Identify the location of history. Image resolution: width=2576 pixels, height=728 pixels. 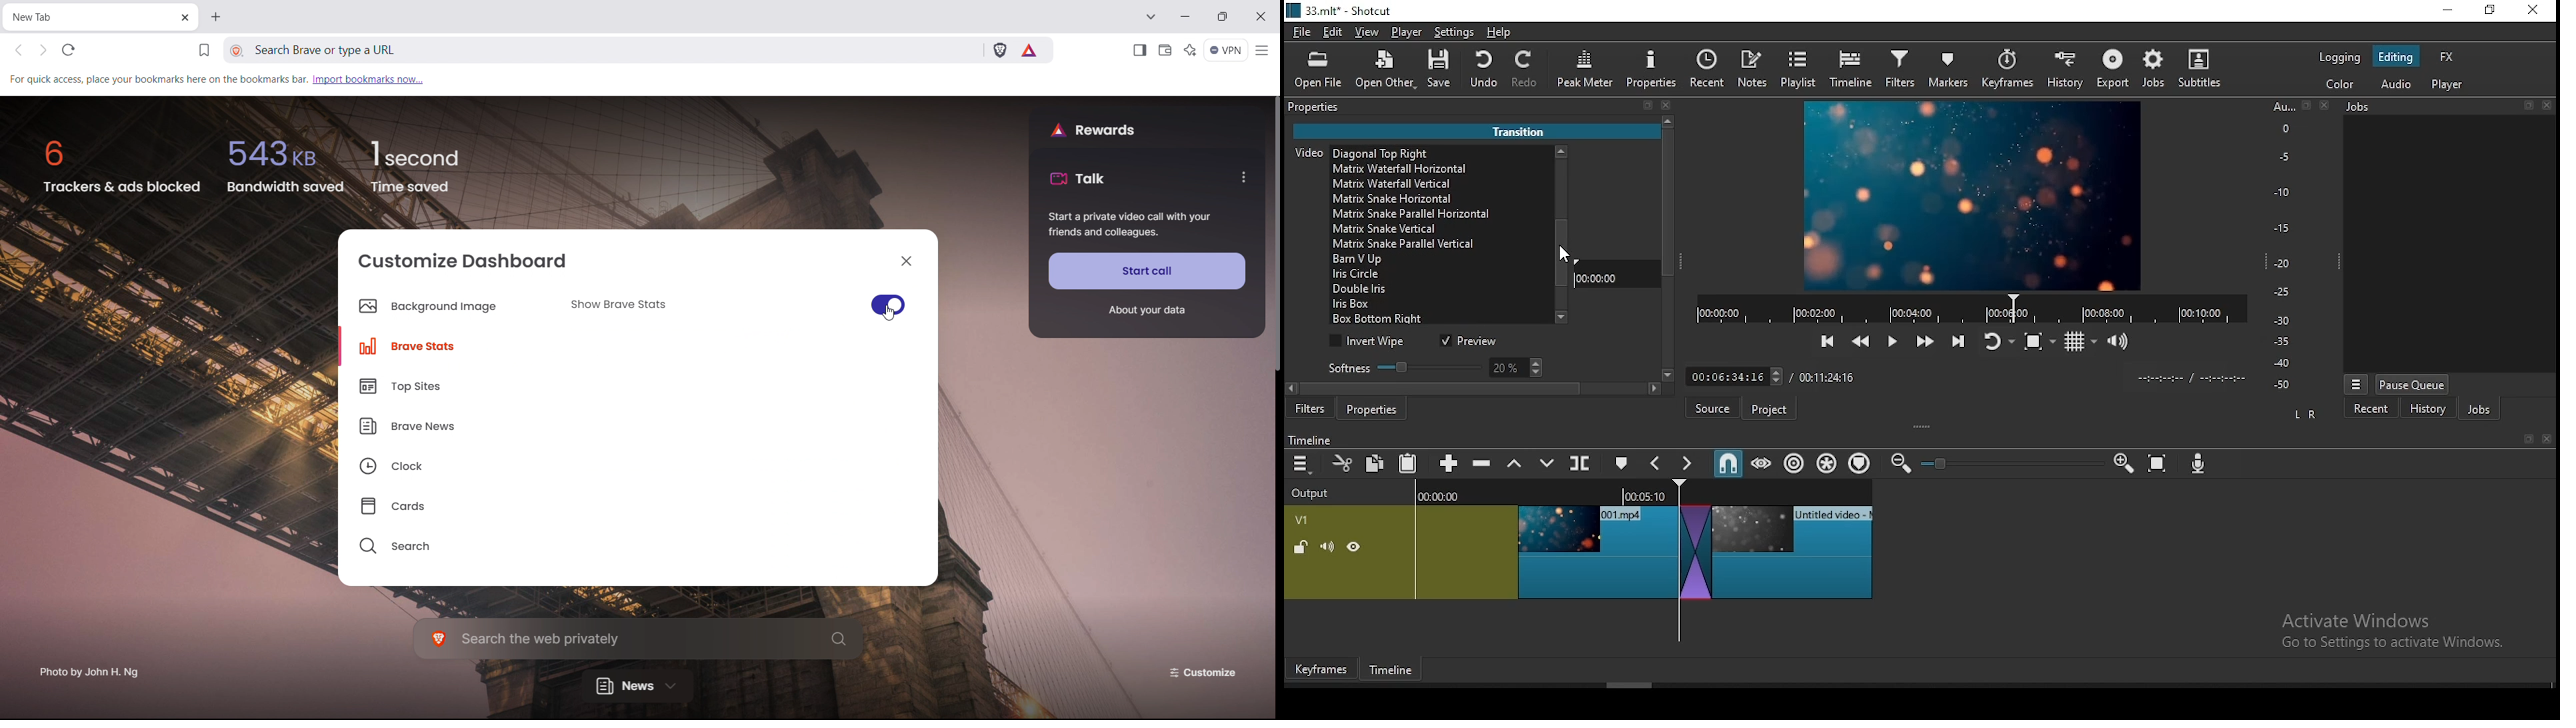
(2062, 71).